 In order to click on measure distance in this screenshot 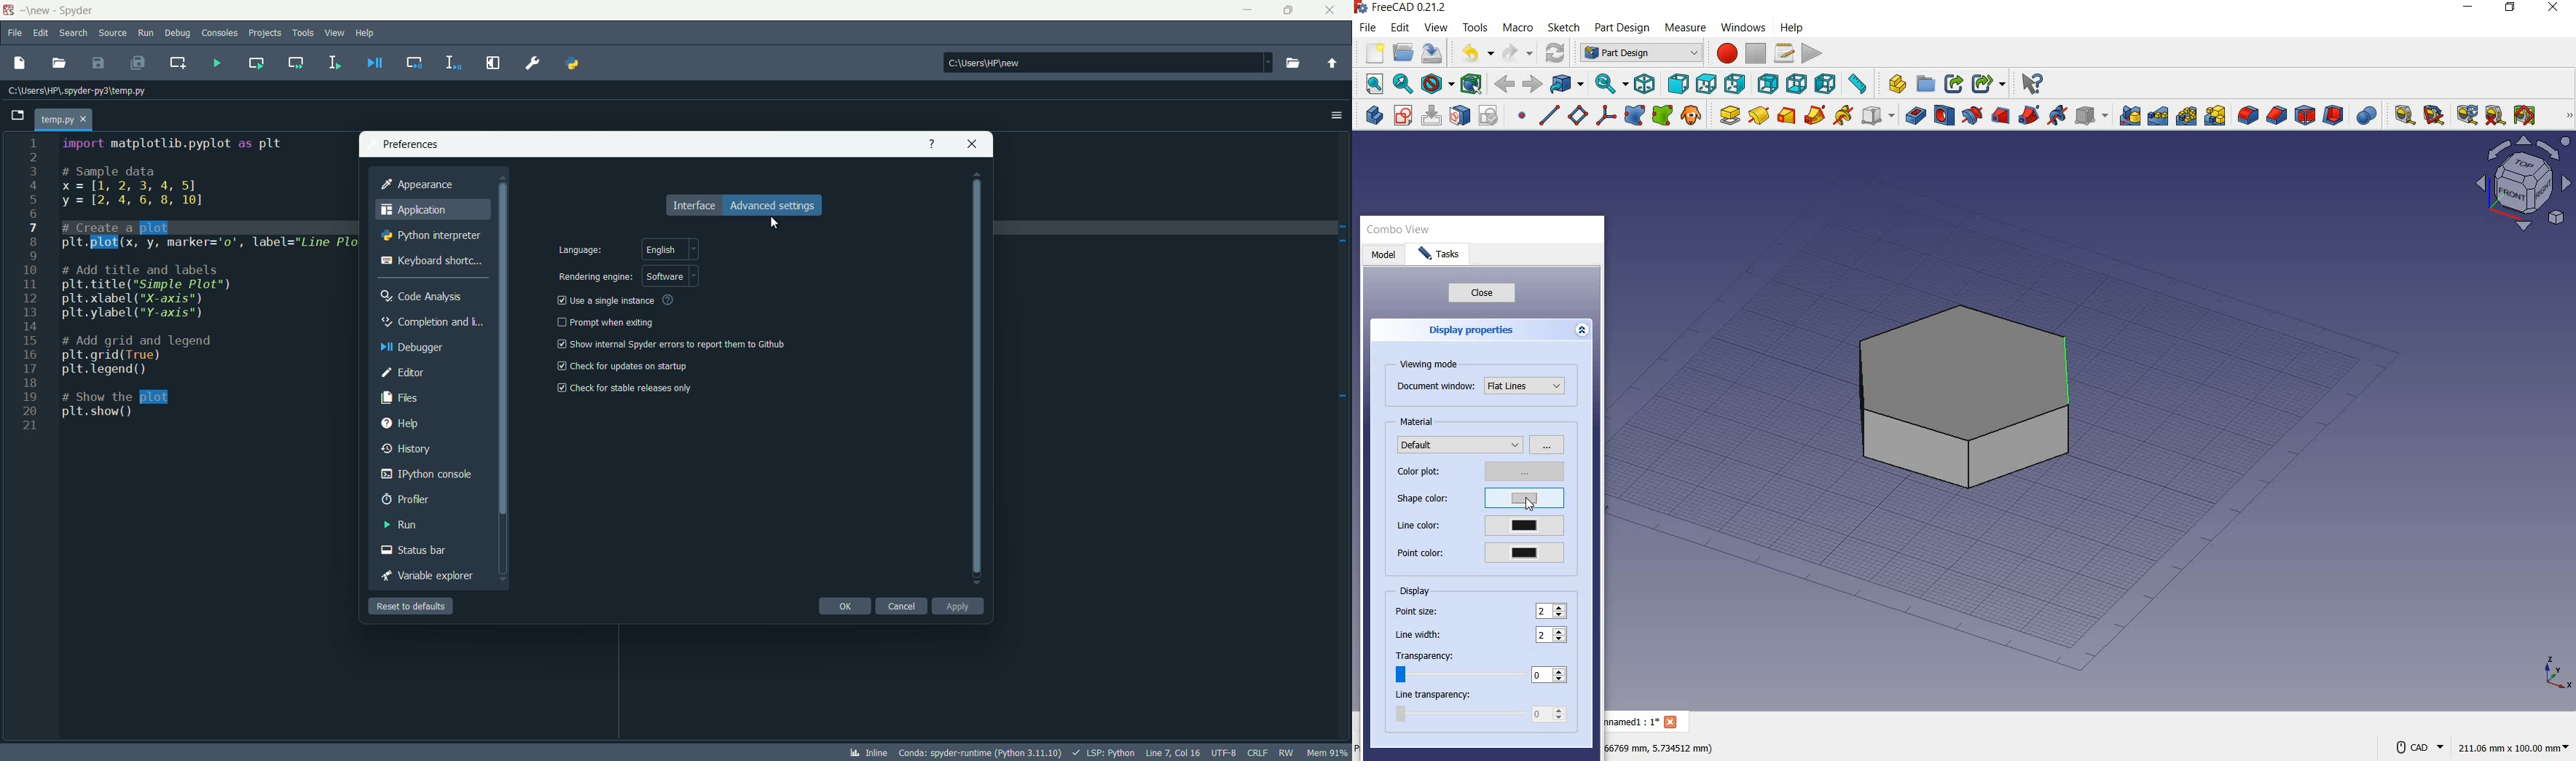, I will do `click(1860, 85)`.